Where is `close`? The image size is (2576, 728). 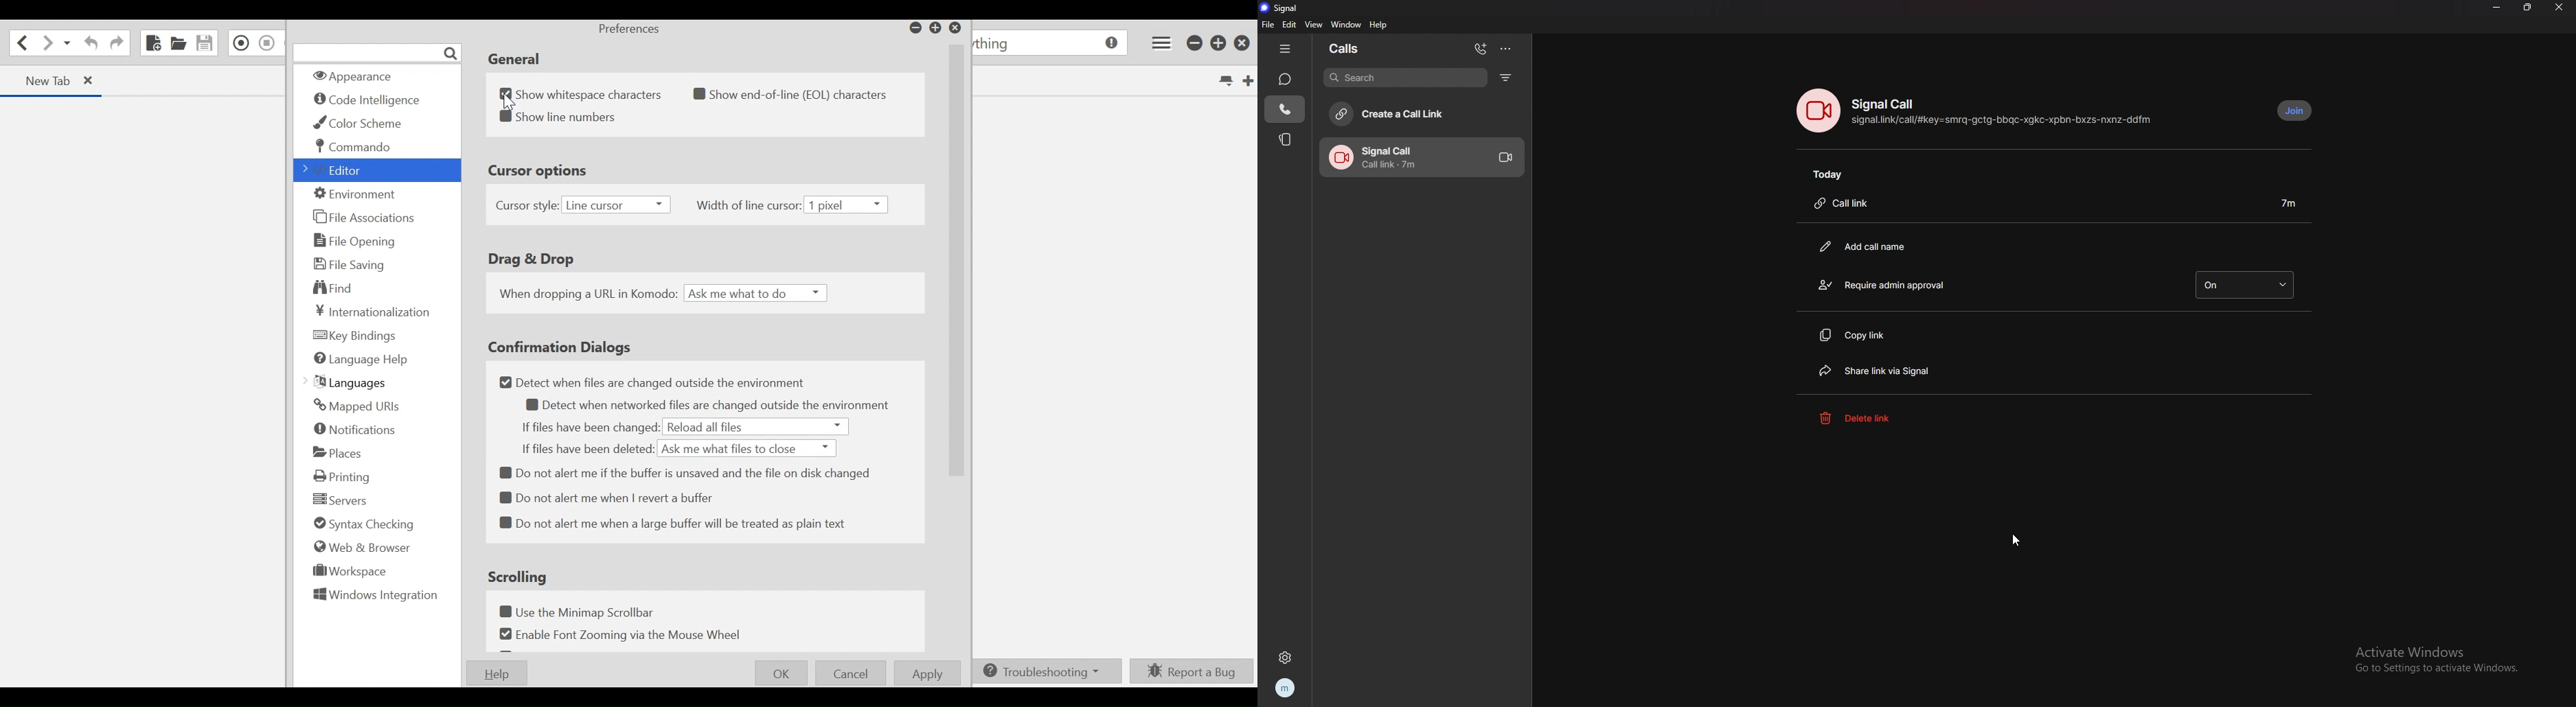
close is located at coordinates (90, 81).